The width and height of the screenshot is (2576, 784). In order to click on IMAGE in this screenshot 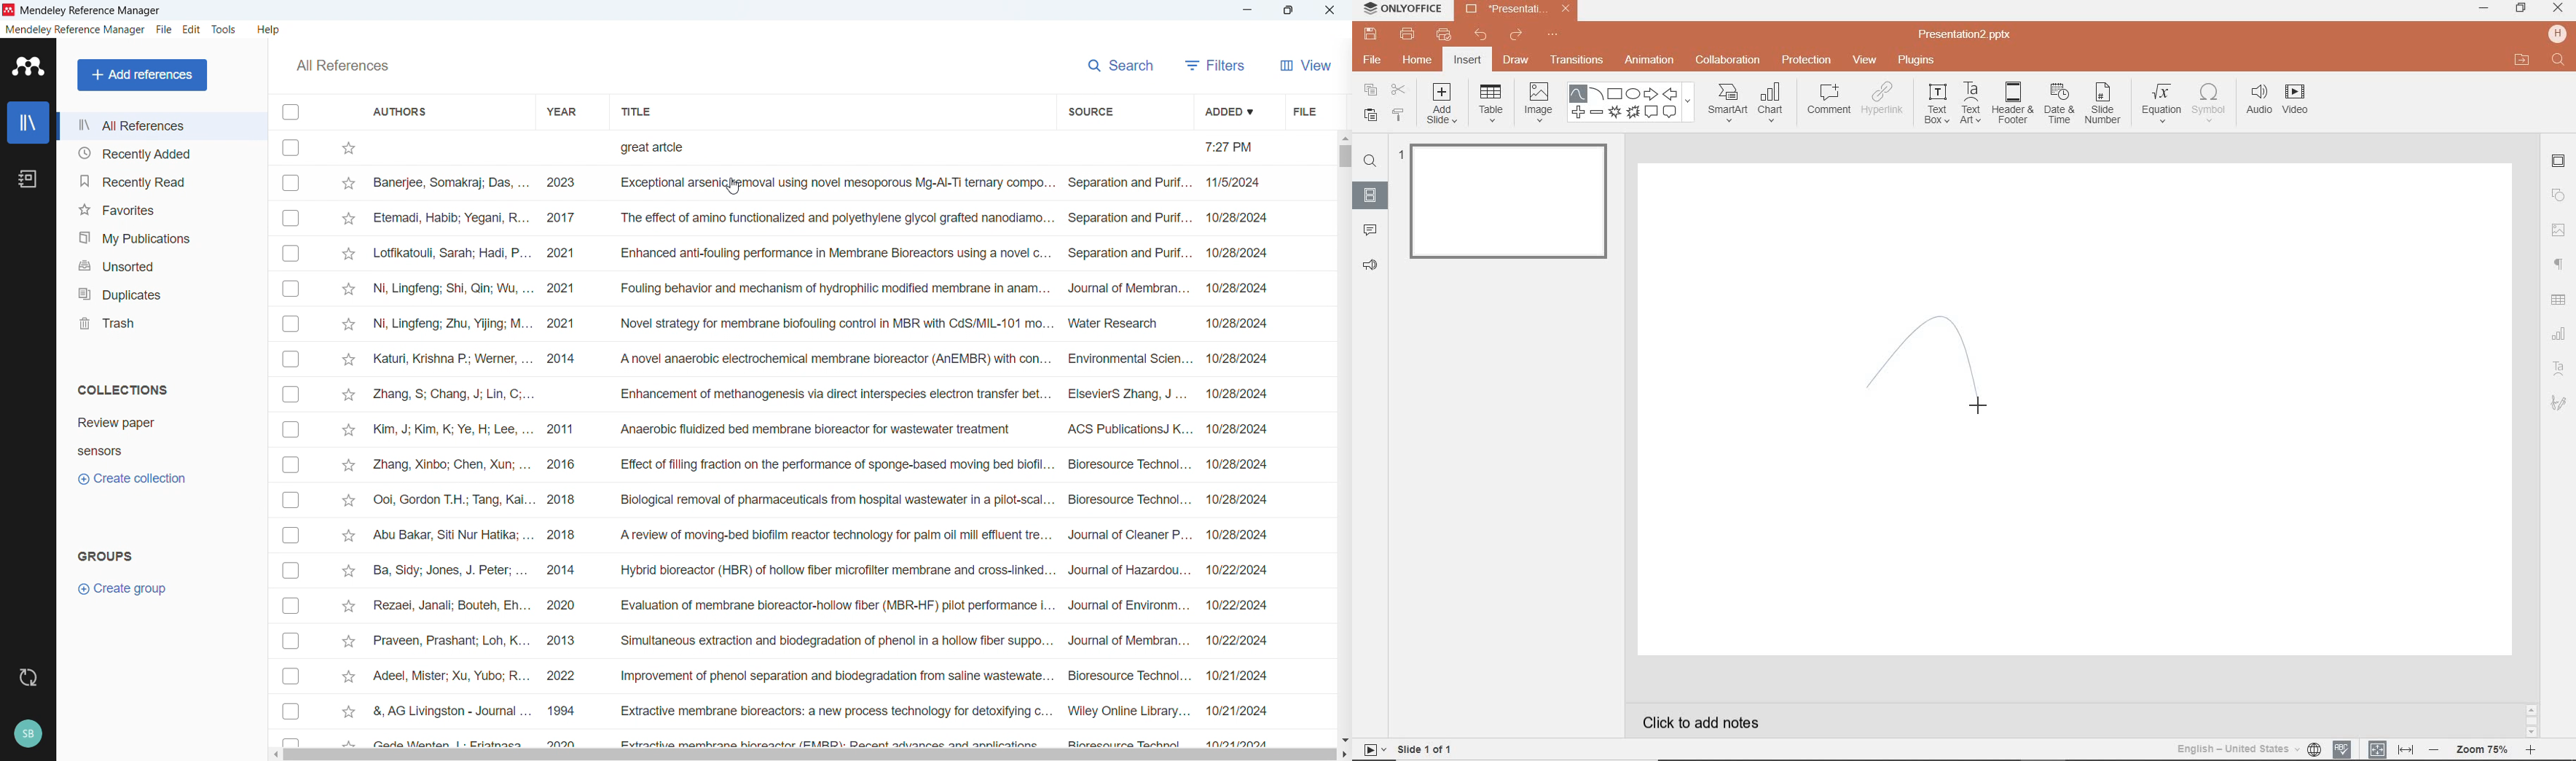, I will do `click(1539, 101)`.